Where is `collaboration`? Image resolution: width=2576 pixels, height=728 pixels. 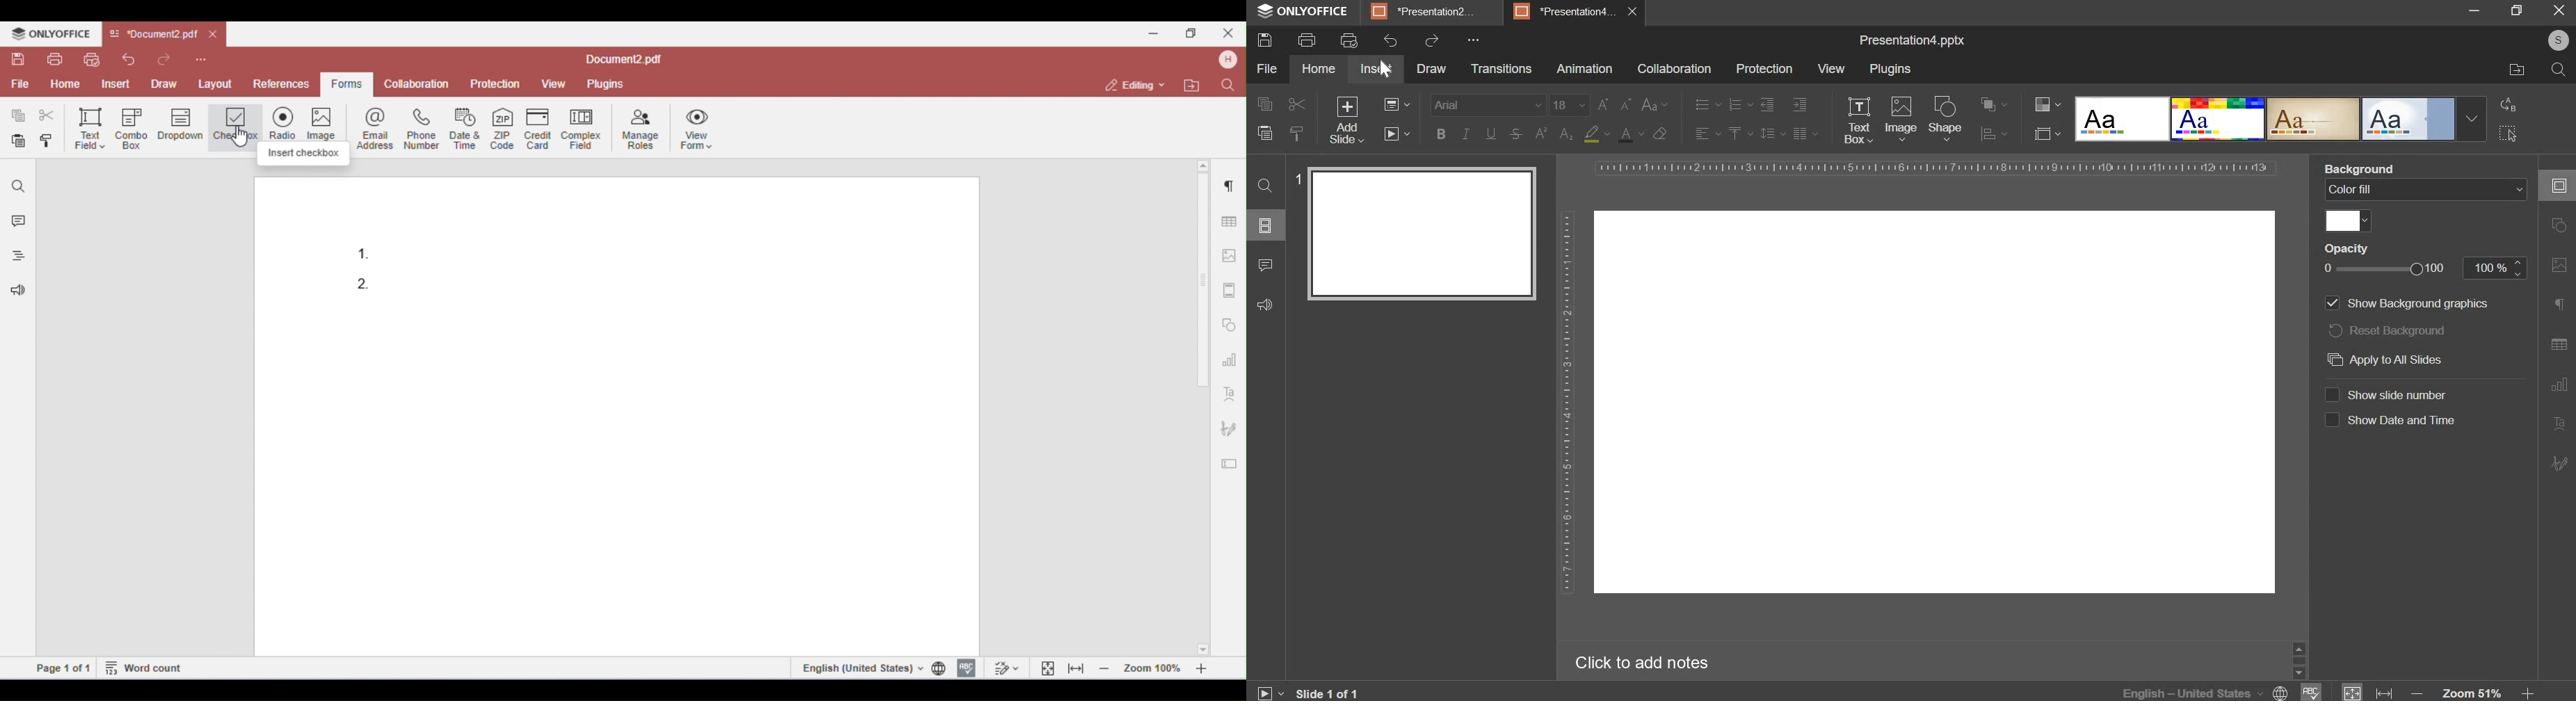
collaboration is located at coordinates (1675, 69).